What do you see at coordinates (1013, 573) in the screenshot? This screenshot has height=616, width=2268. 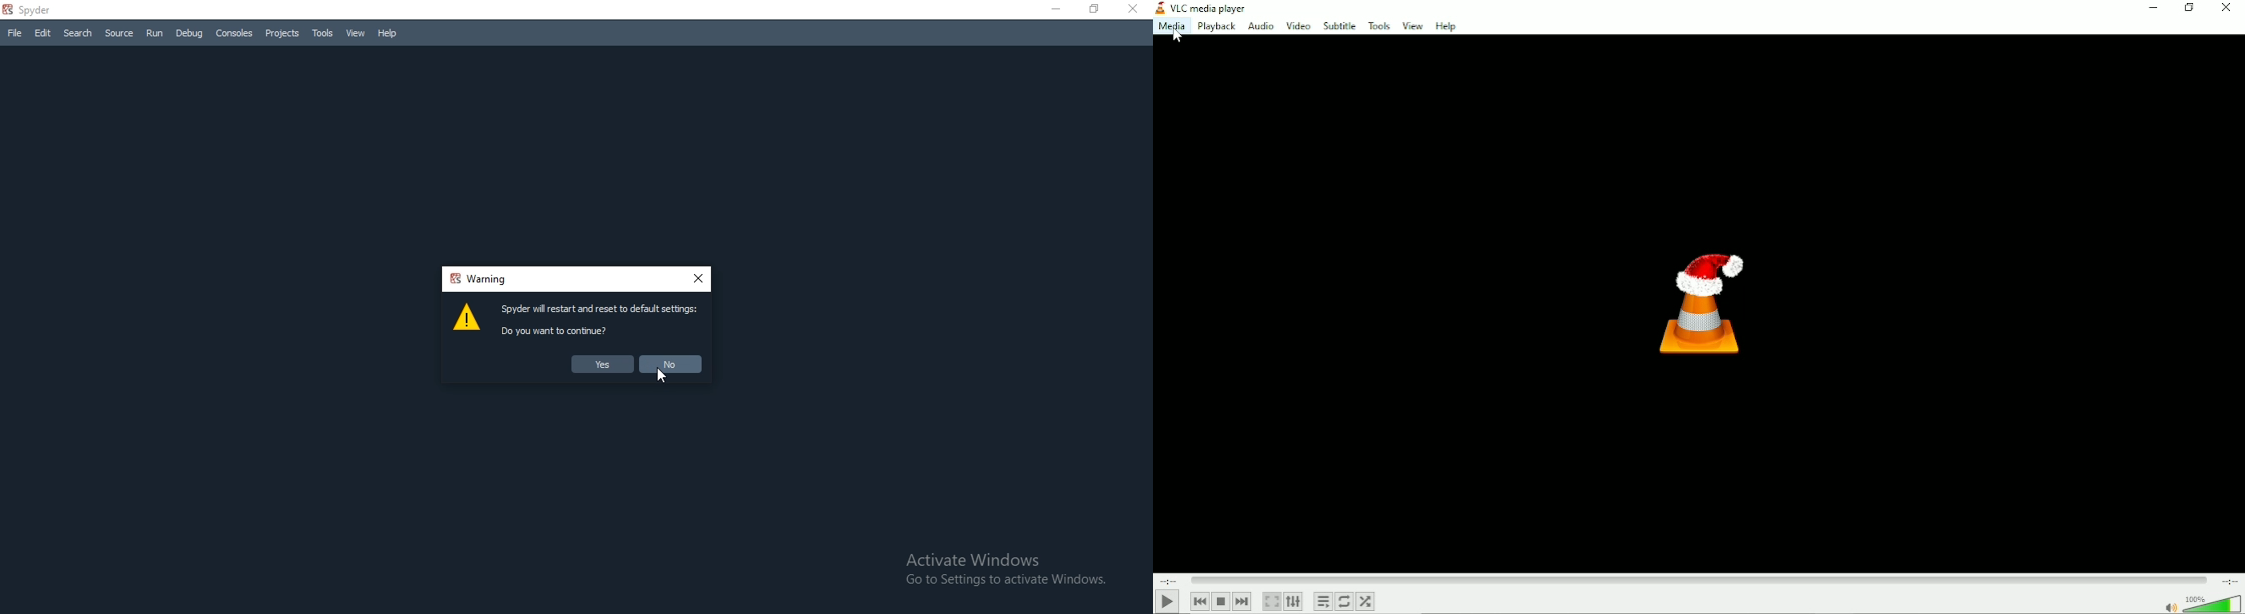 I see `Activate Windows
Go to Settings to activate Windows.` at bounding box center [1013, 573].